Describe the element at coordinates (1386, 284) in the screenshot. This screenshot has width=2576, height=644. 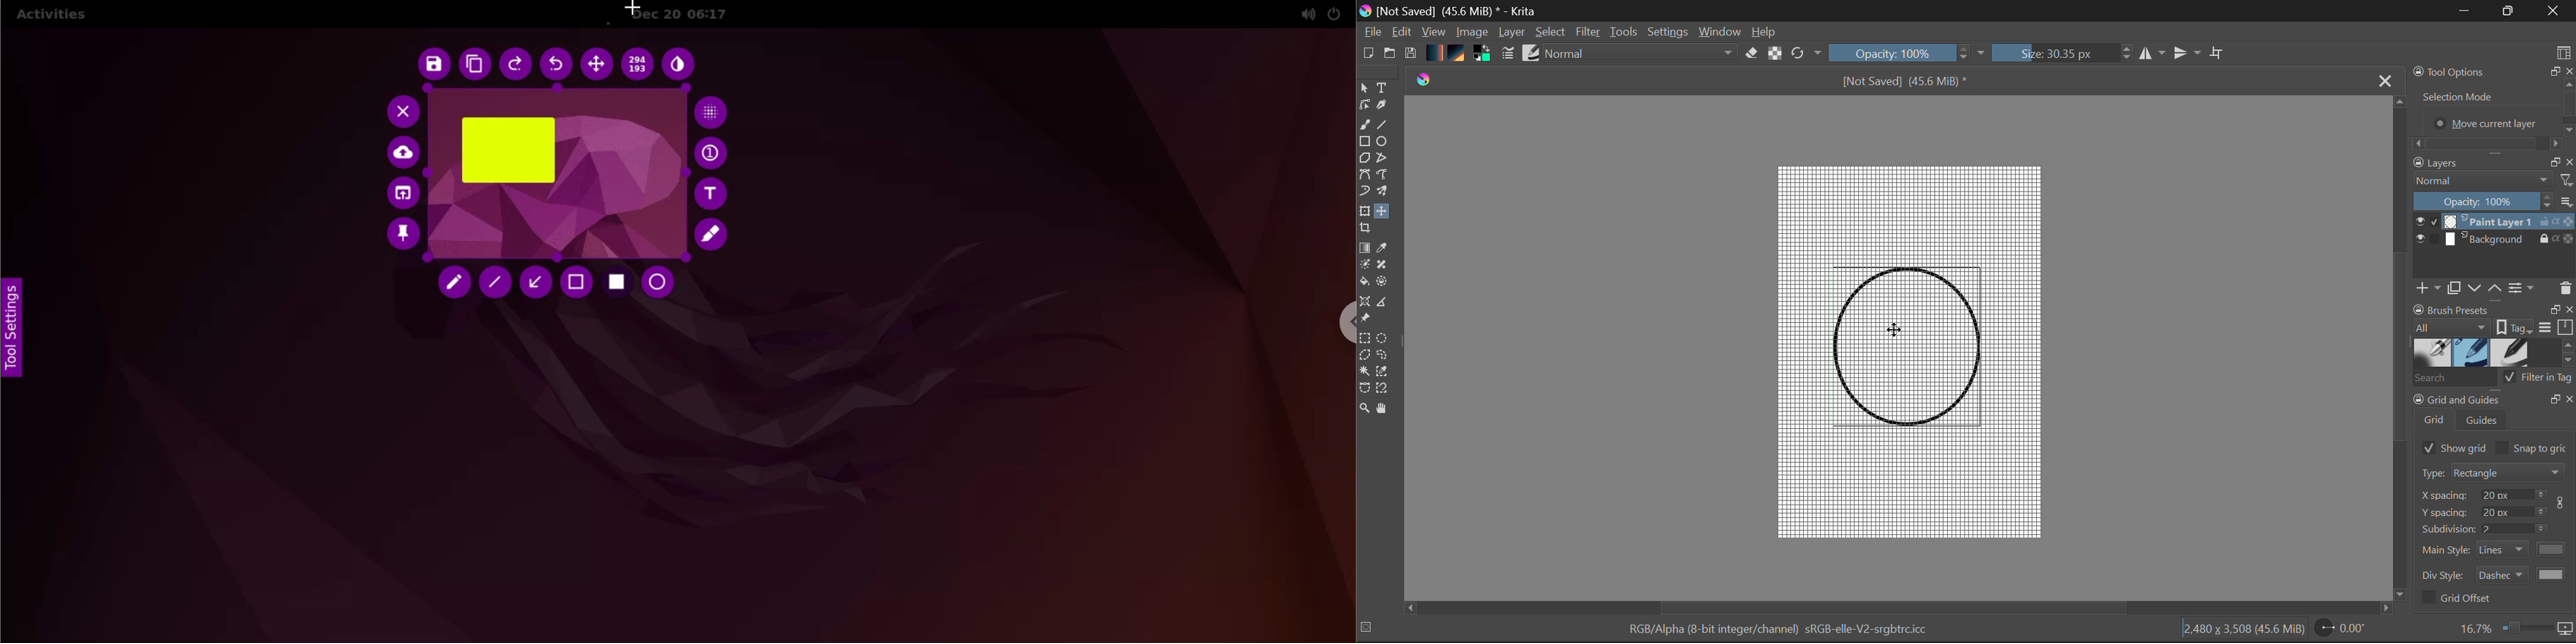
I see `Enclose and Fill` at that location.